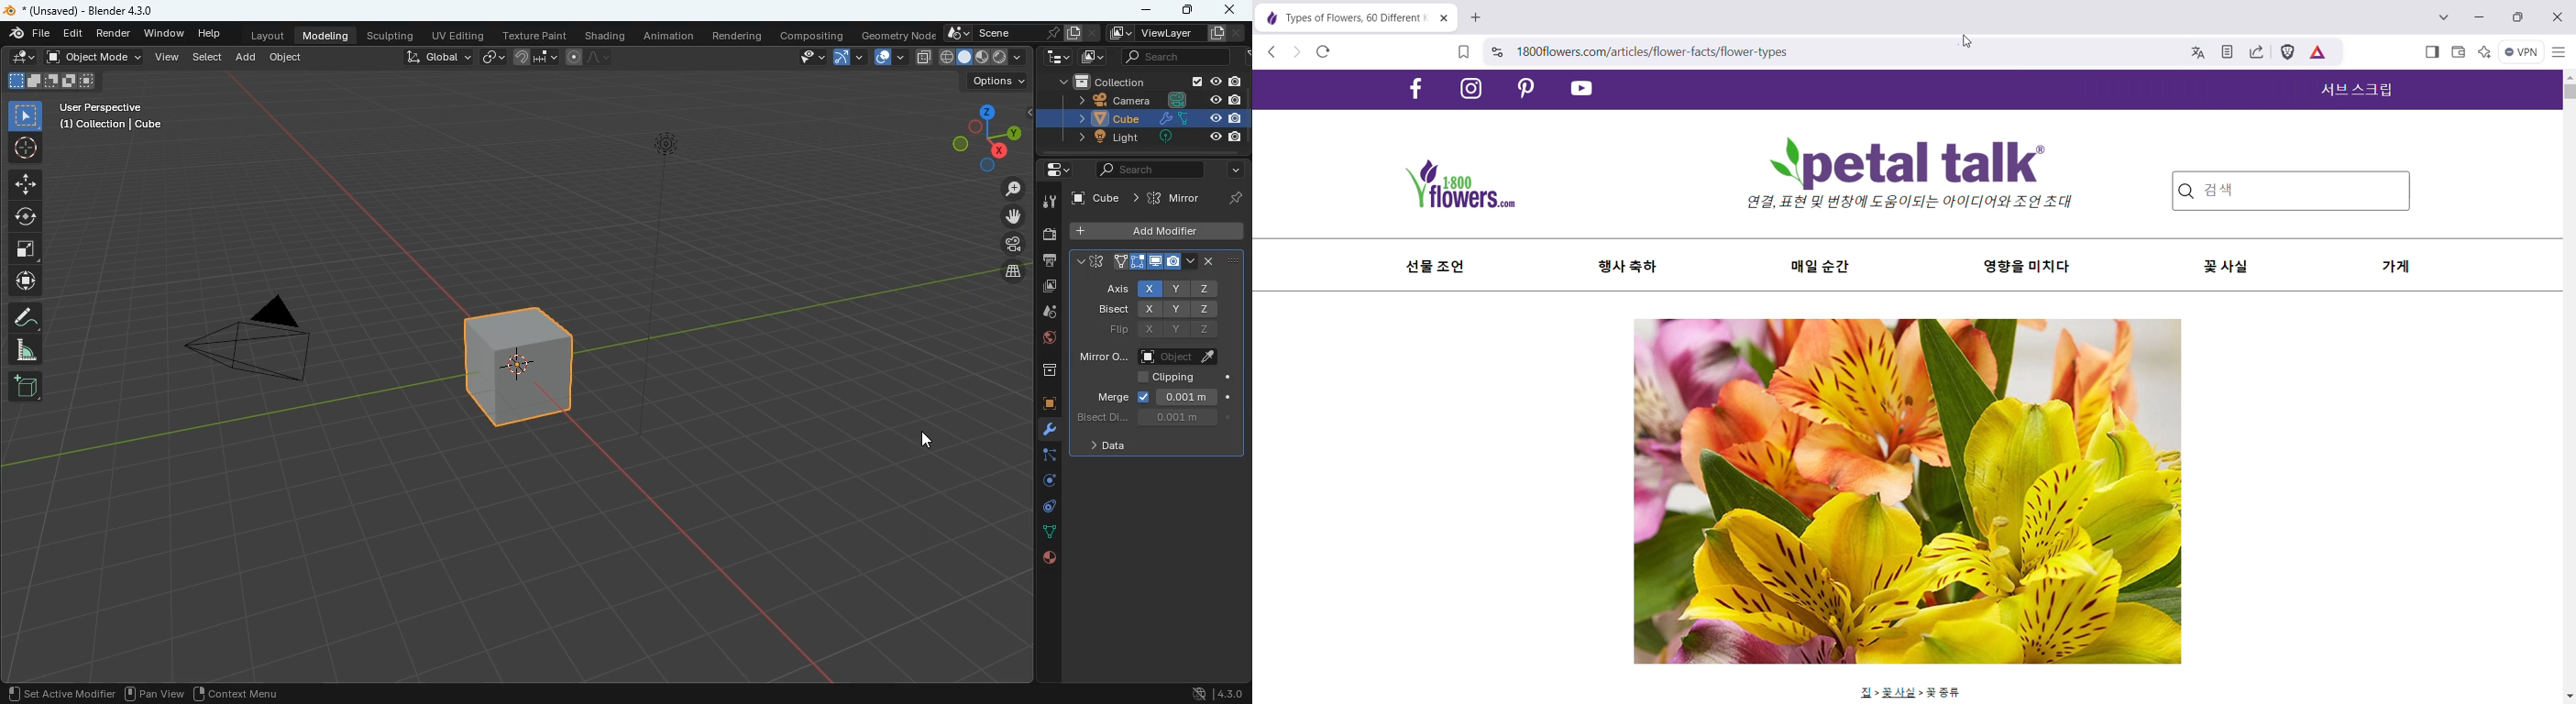 The width and height of the screenshot is (2576, 728). What do you see at coordinates (1047, 289) in the screenshot?
I see `image` at bounding box center [1047, 289].